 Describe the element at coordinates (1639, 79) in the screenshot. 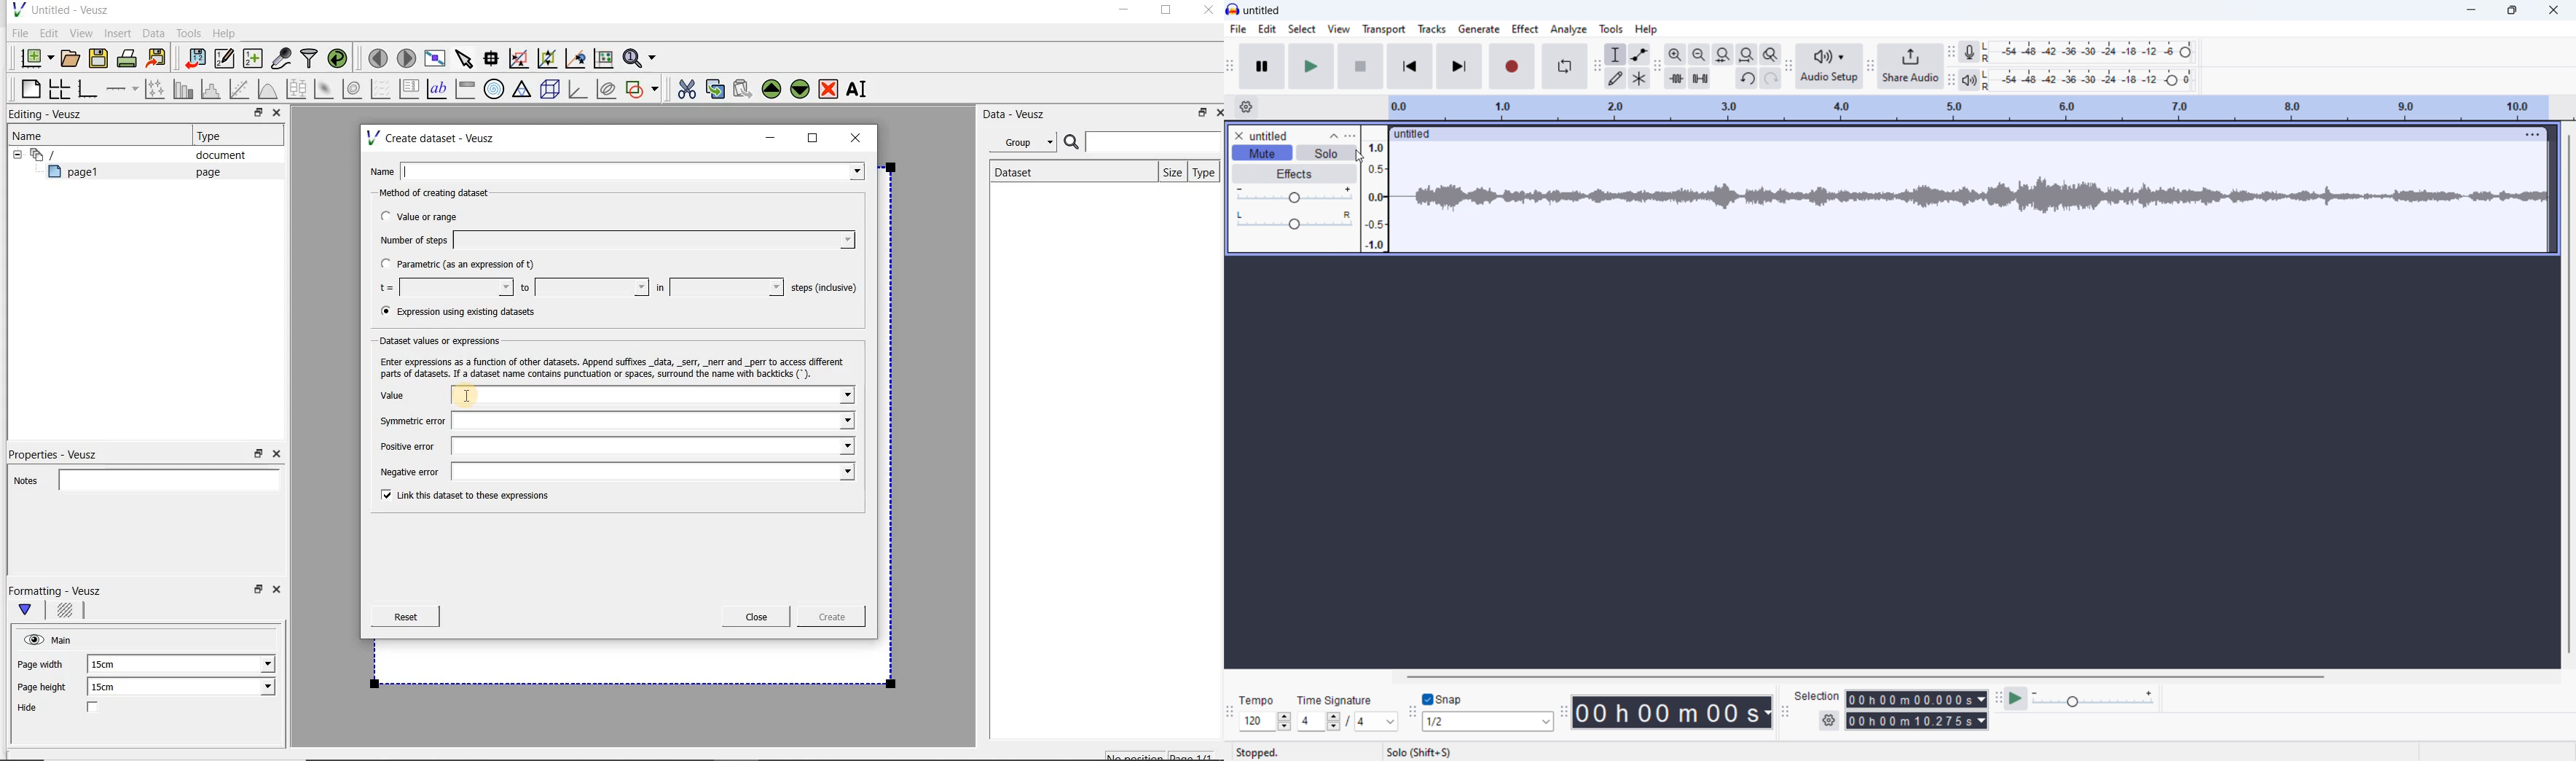

I see `multi-tool` at that location.